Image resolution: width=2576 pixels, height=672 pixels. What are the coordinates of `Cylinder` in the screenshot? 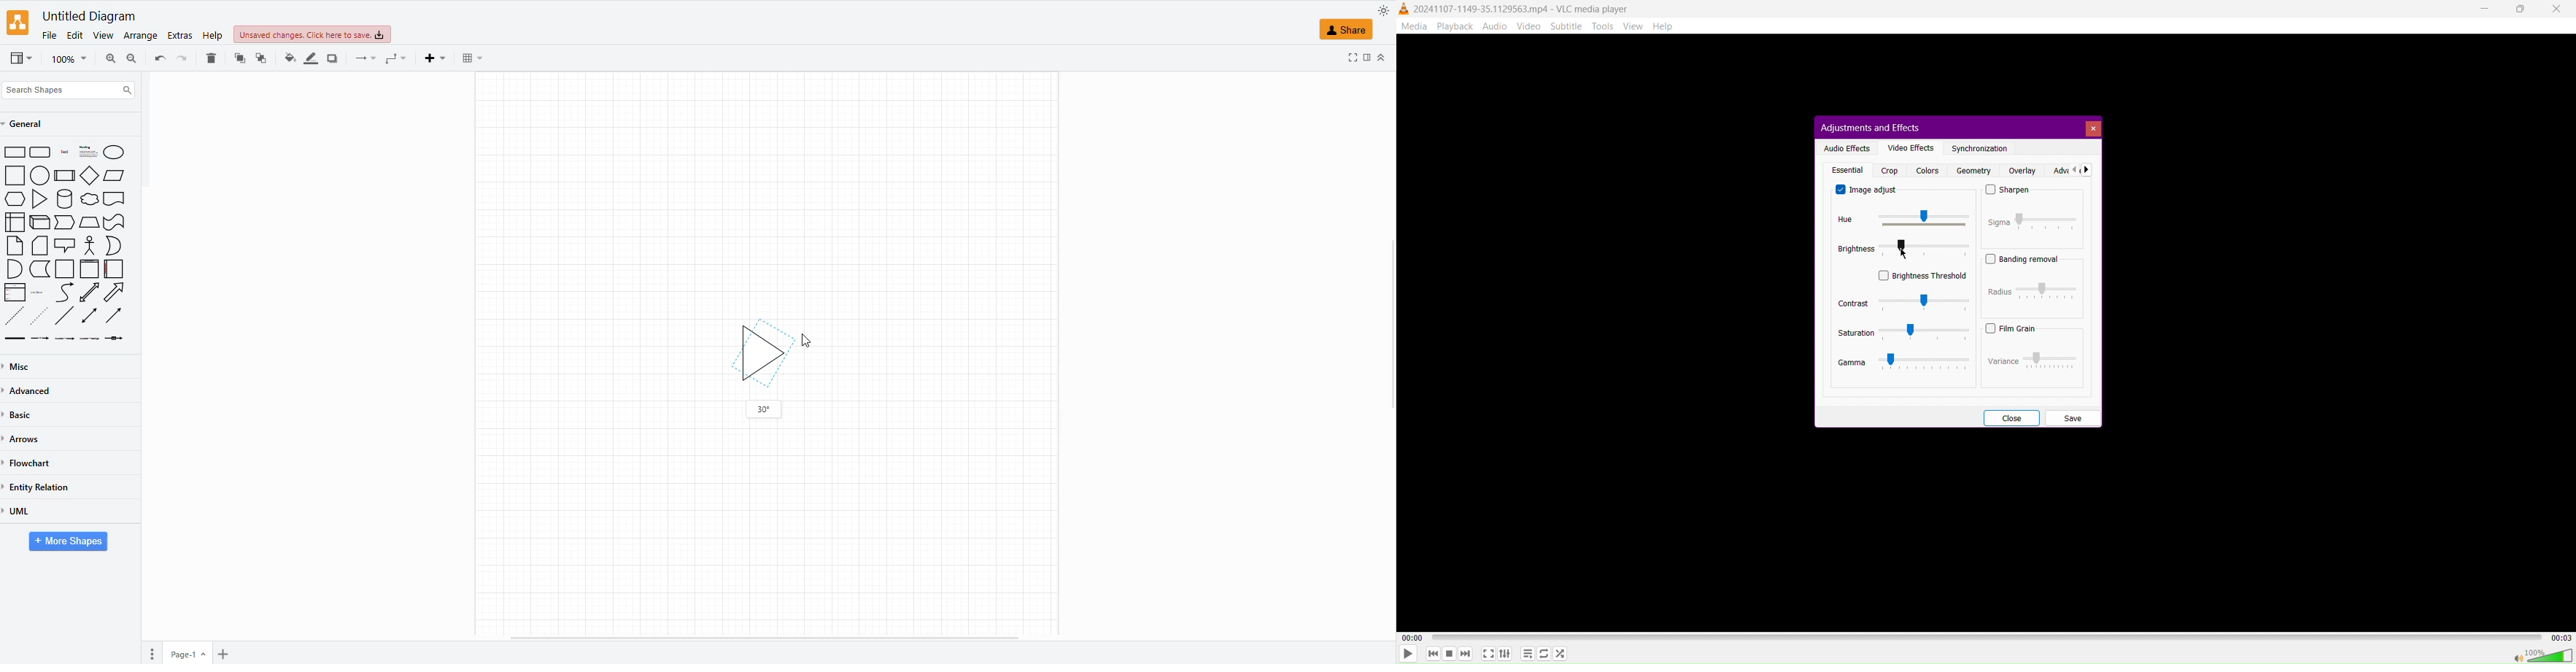 It's located at (66, 198).